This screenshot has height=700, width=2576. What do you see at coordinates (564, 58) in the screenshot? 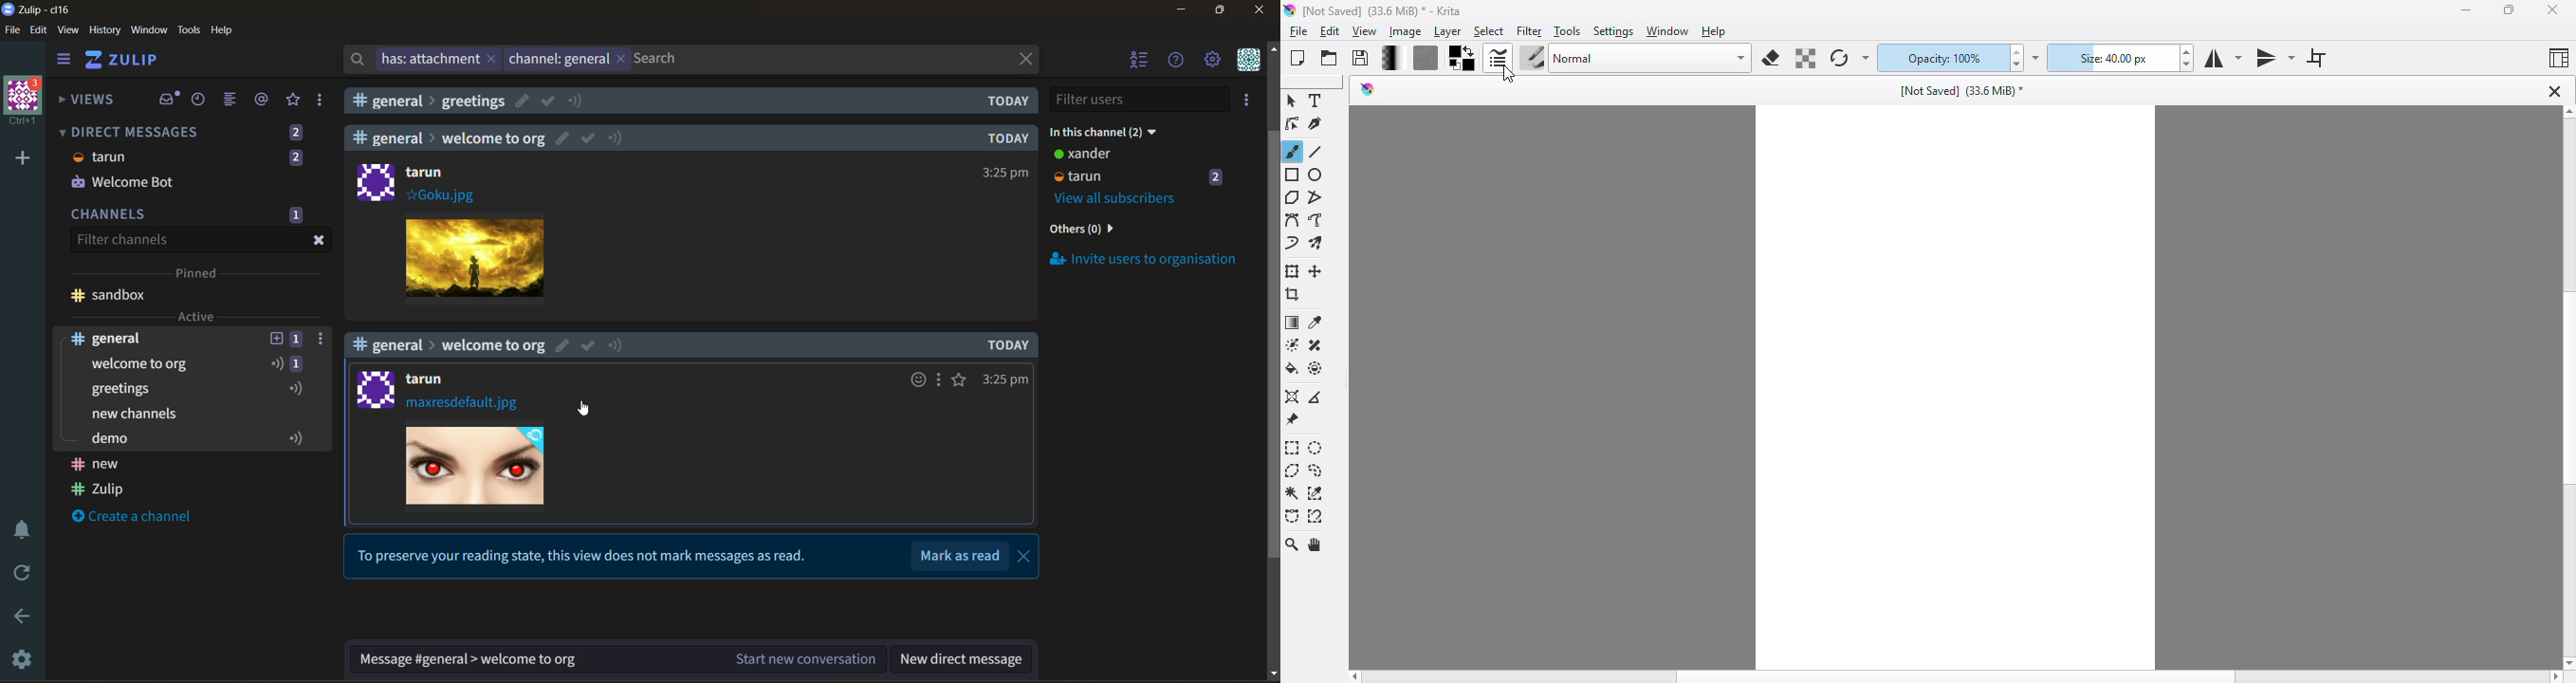
I see `channel:general` at bounding box center [564, 58].